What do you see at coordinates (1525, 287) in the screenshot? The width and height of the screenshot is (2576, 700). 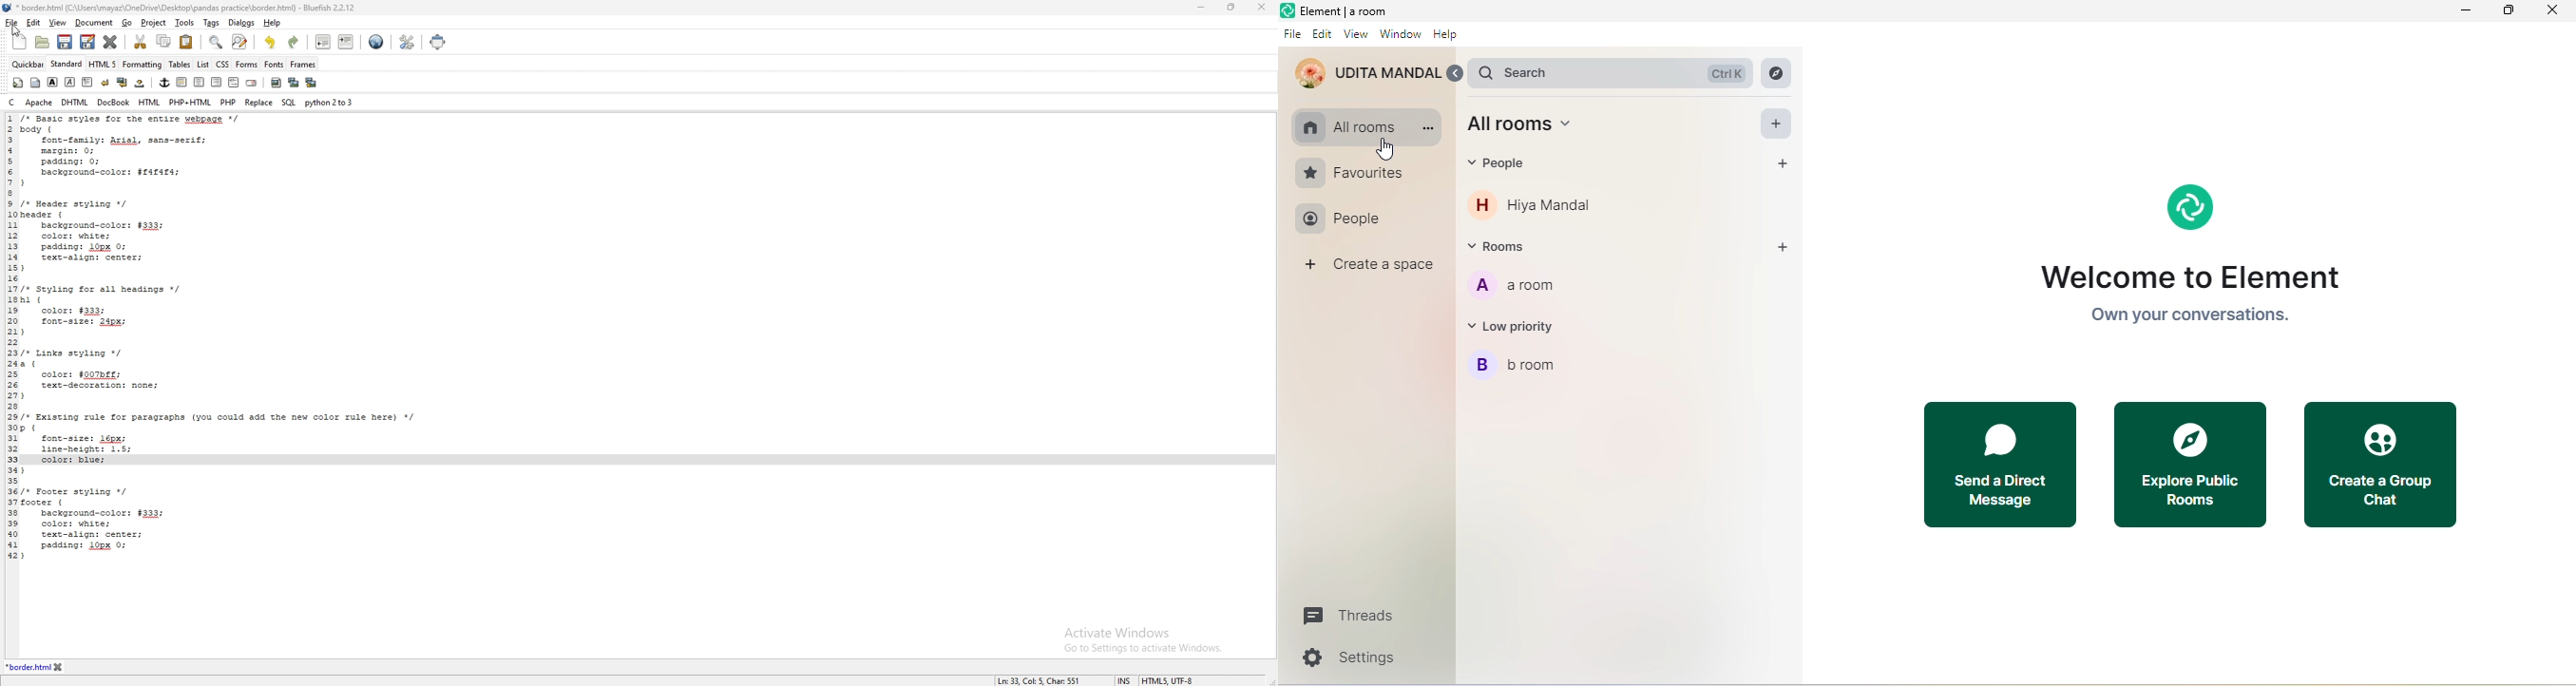 I see `A aroom` at bounding box center [1525, 287].